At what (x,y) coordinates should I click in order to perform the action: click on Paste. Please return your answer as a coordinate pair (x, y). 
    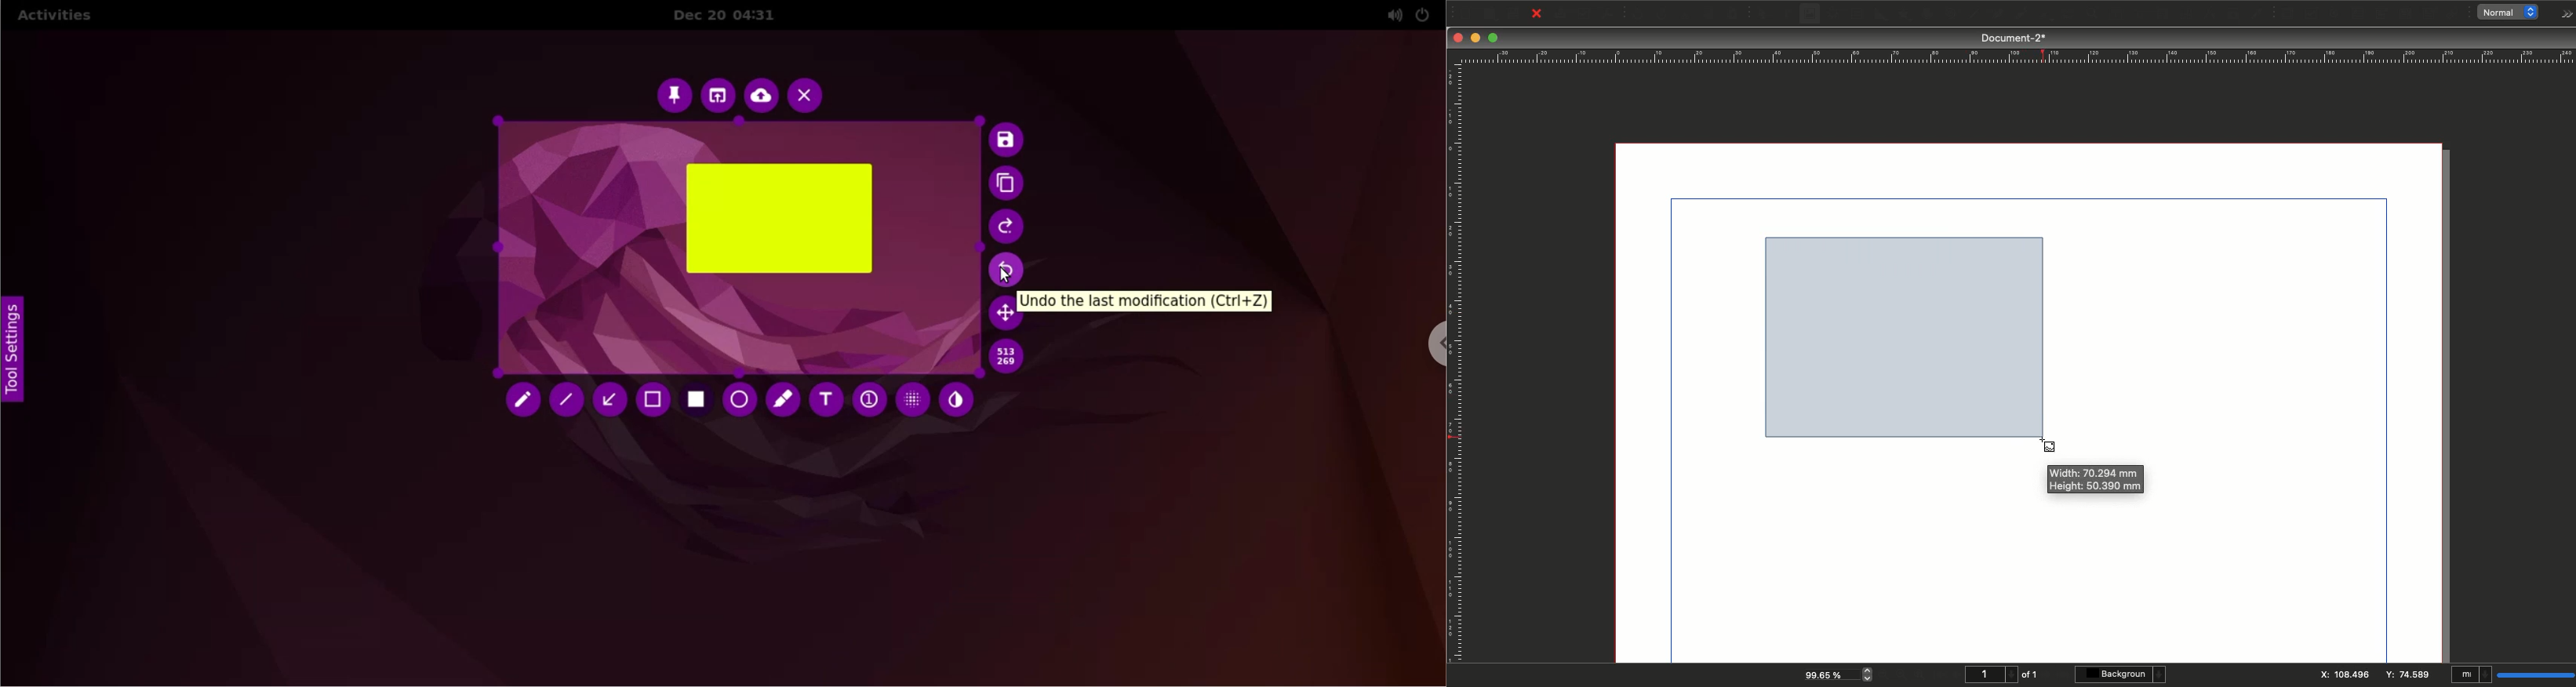
    Looking at the image, I should click on (1737, 14).